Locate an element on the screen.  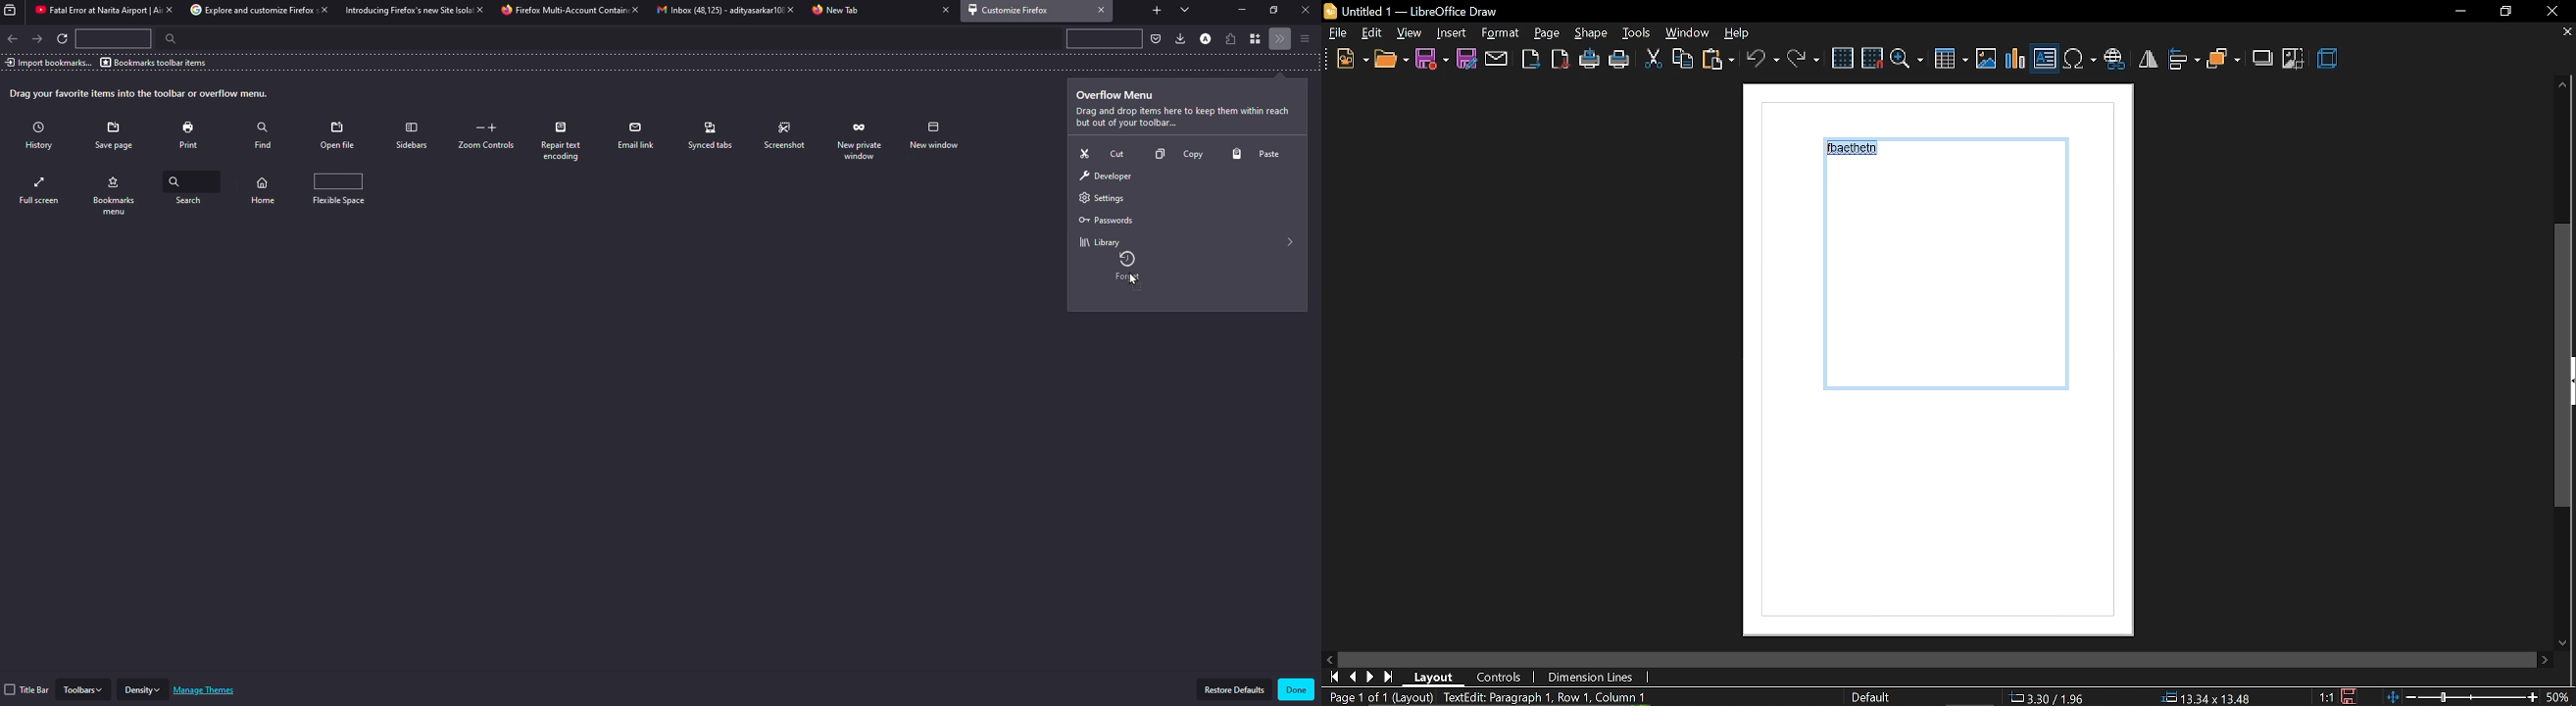
info is located at coordinates (1182, 118).